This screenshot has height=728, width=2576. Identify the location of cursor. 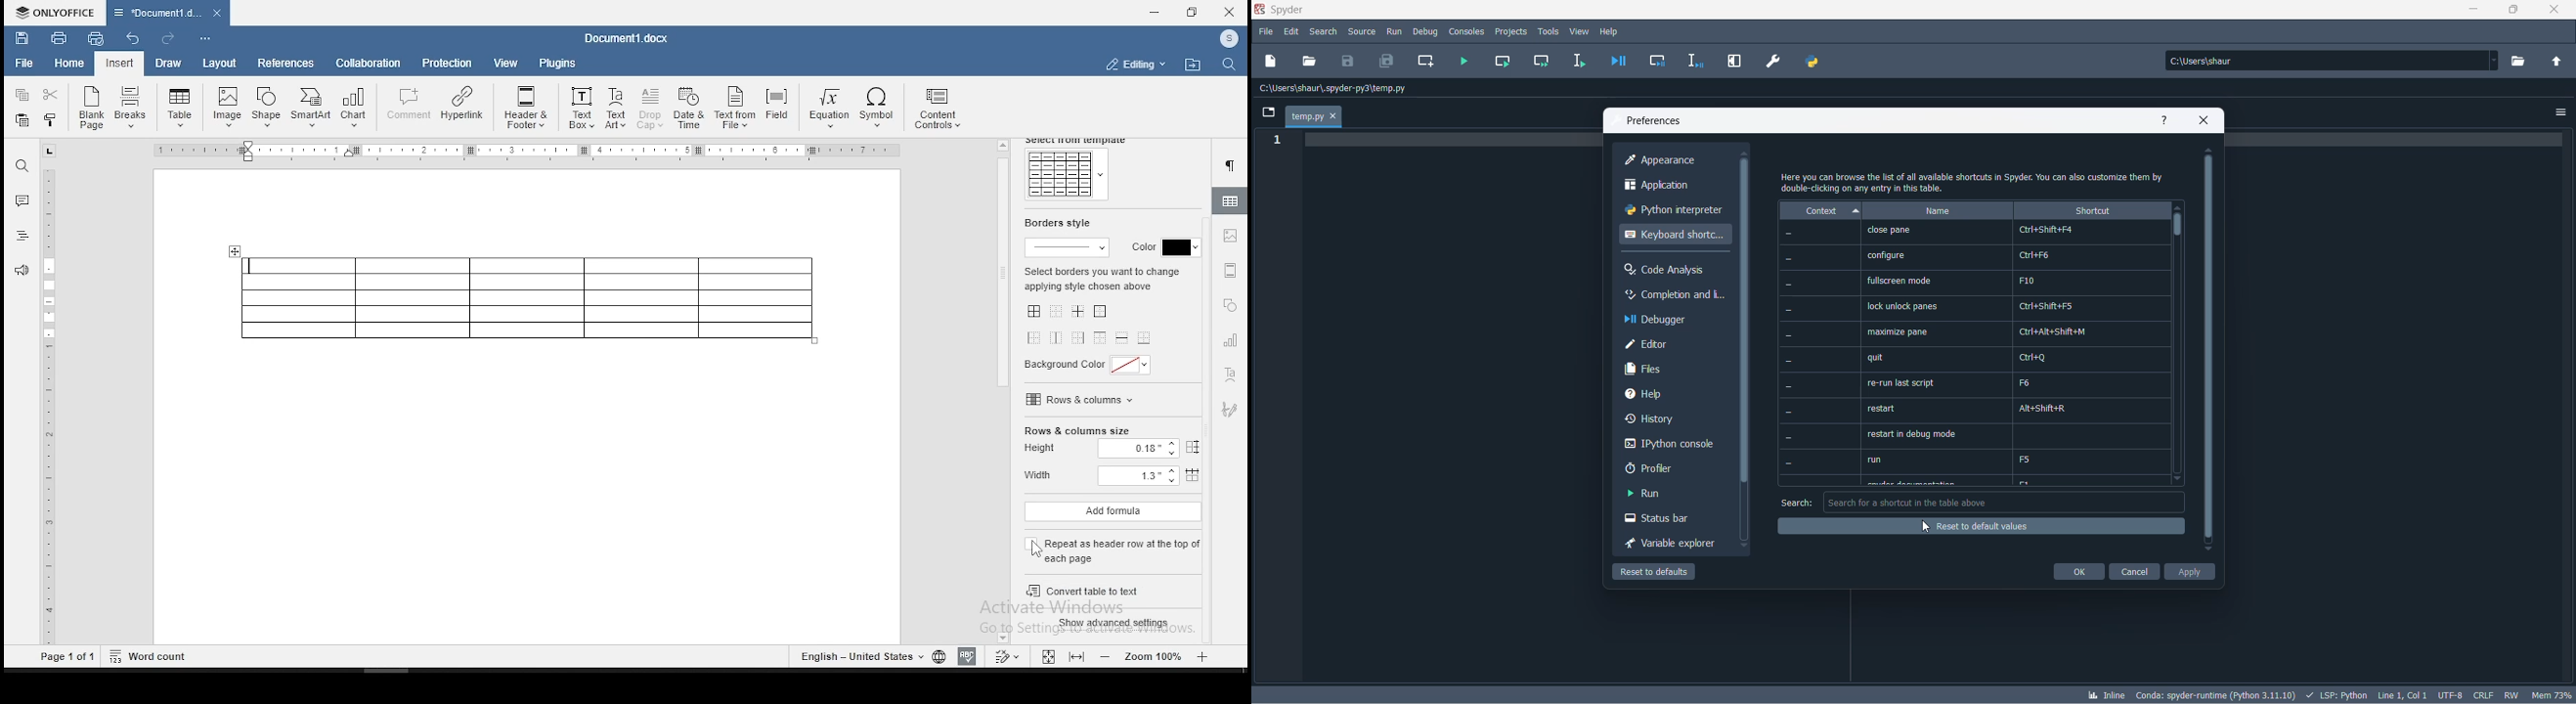
(1926, 527).